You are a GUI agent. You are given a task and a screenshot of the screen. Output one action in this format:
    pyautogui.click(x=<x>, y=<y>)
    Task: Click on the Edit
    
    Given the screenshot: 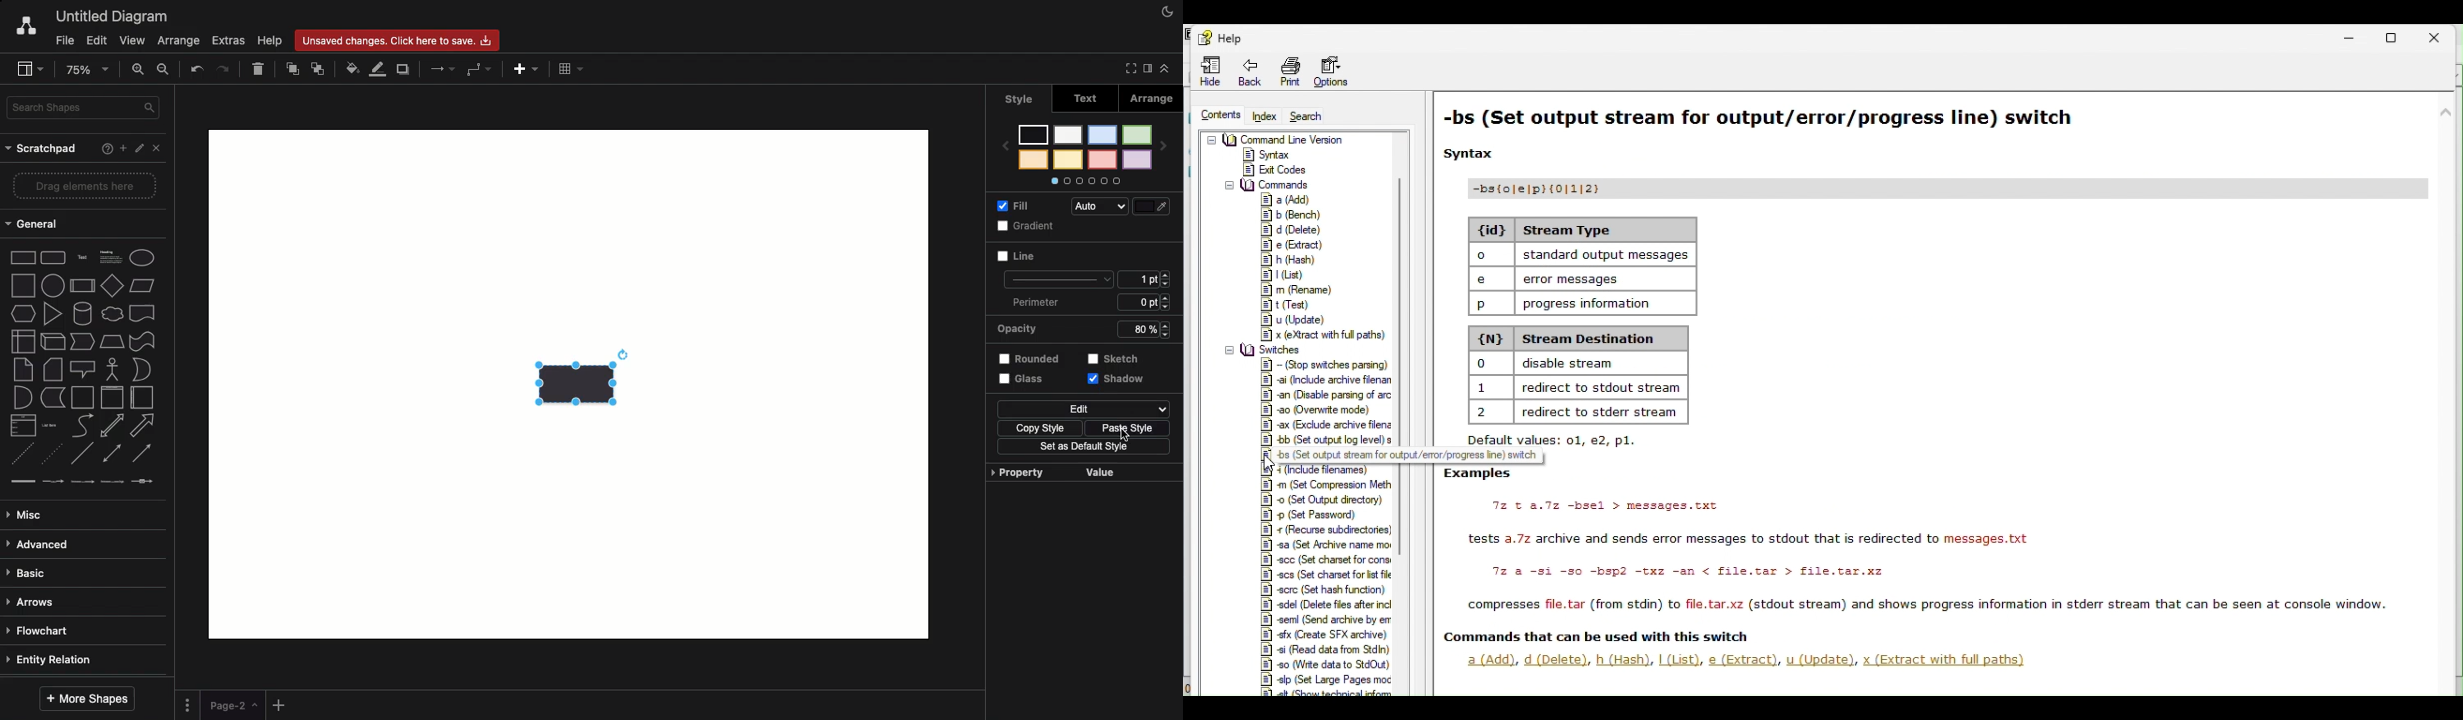 What is the action you would take?
    pyautogui.click(x=95, y=41)
    